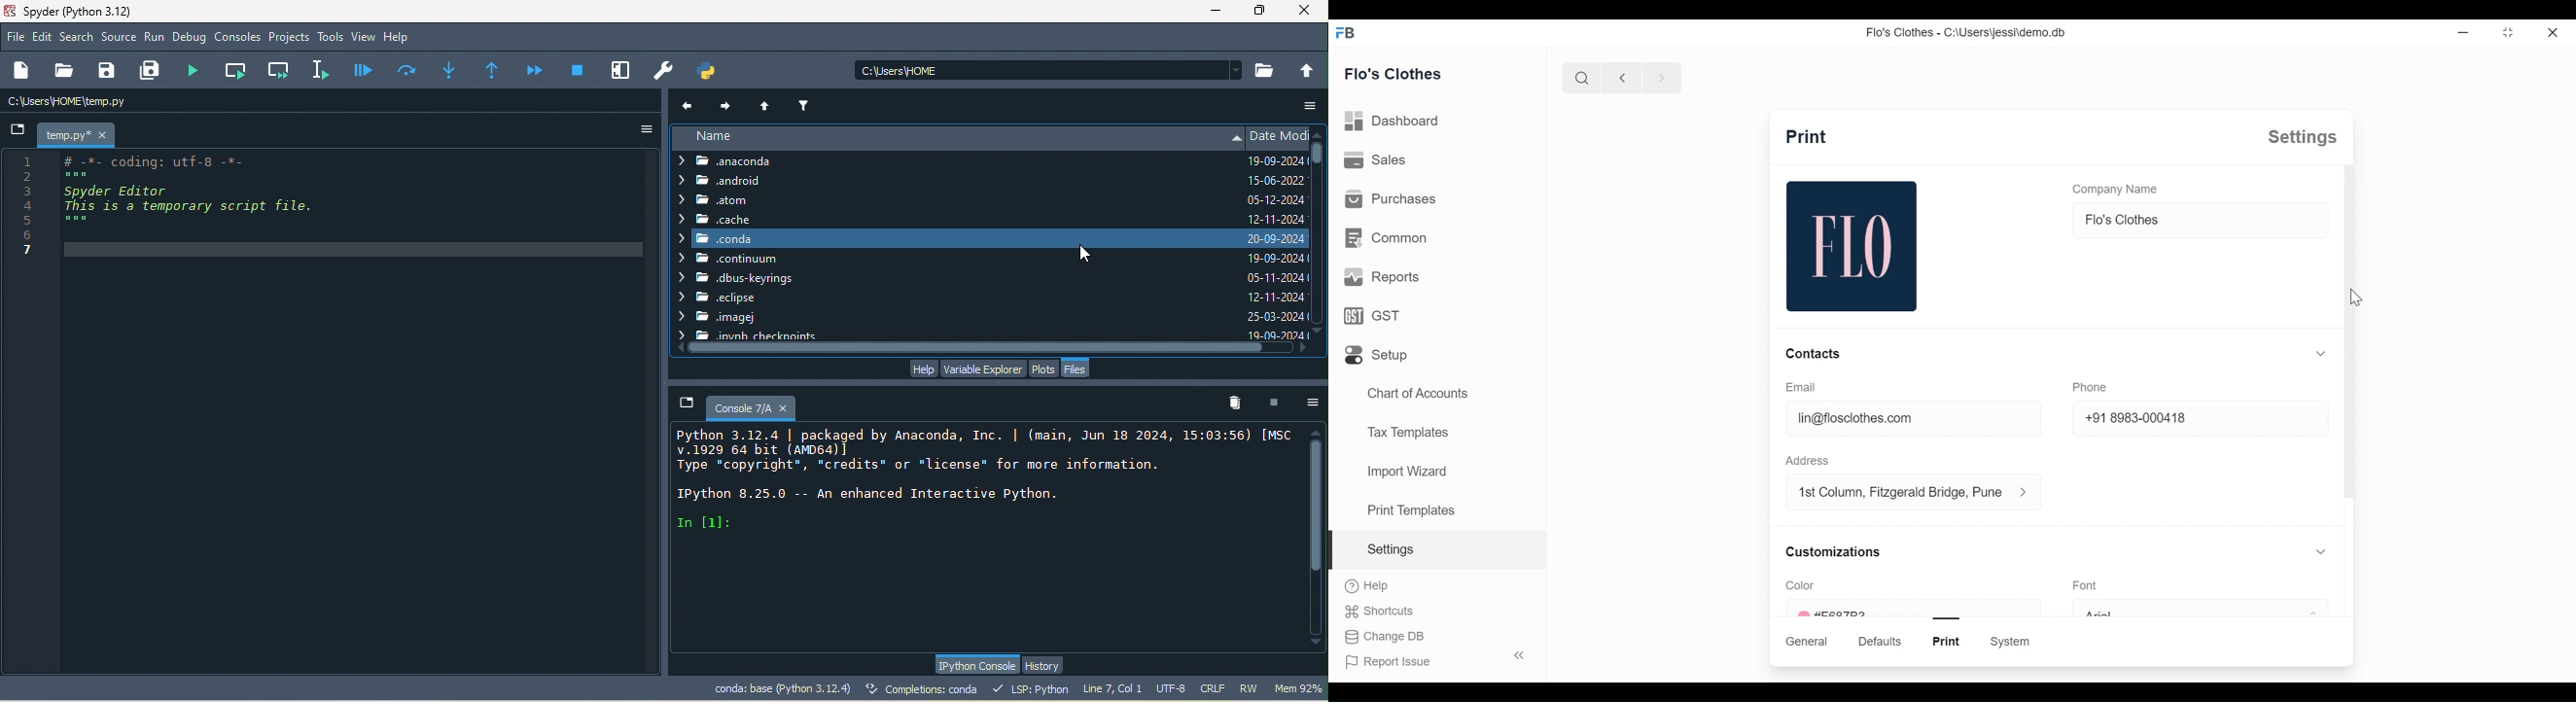 This screenshot has height=728, width=2576. What do you see at coordinates (2086, 584) in the screenshot?
I see `font` at bounding box center [2086, 584].